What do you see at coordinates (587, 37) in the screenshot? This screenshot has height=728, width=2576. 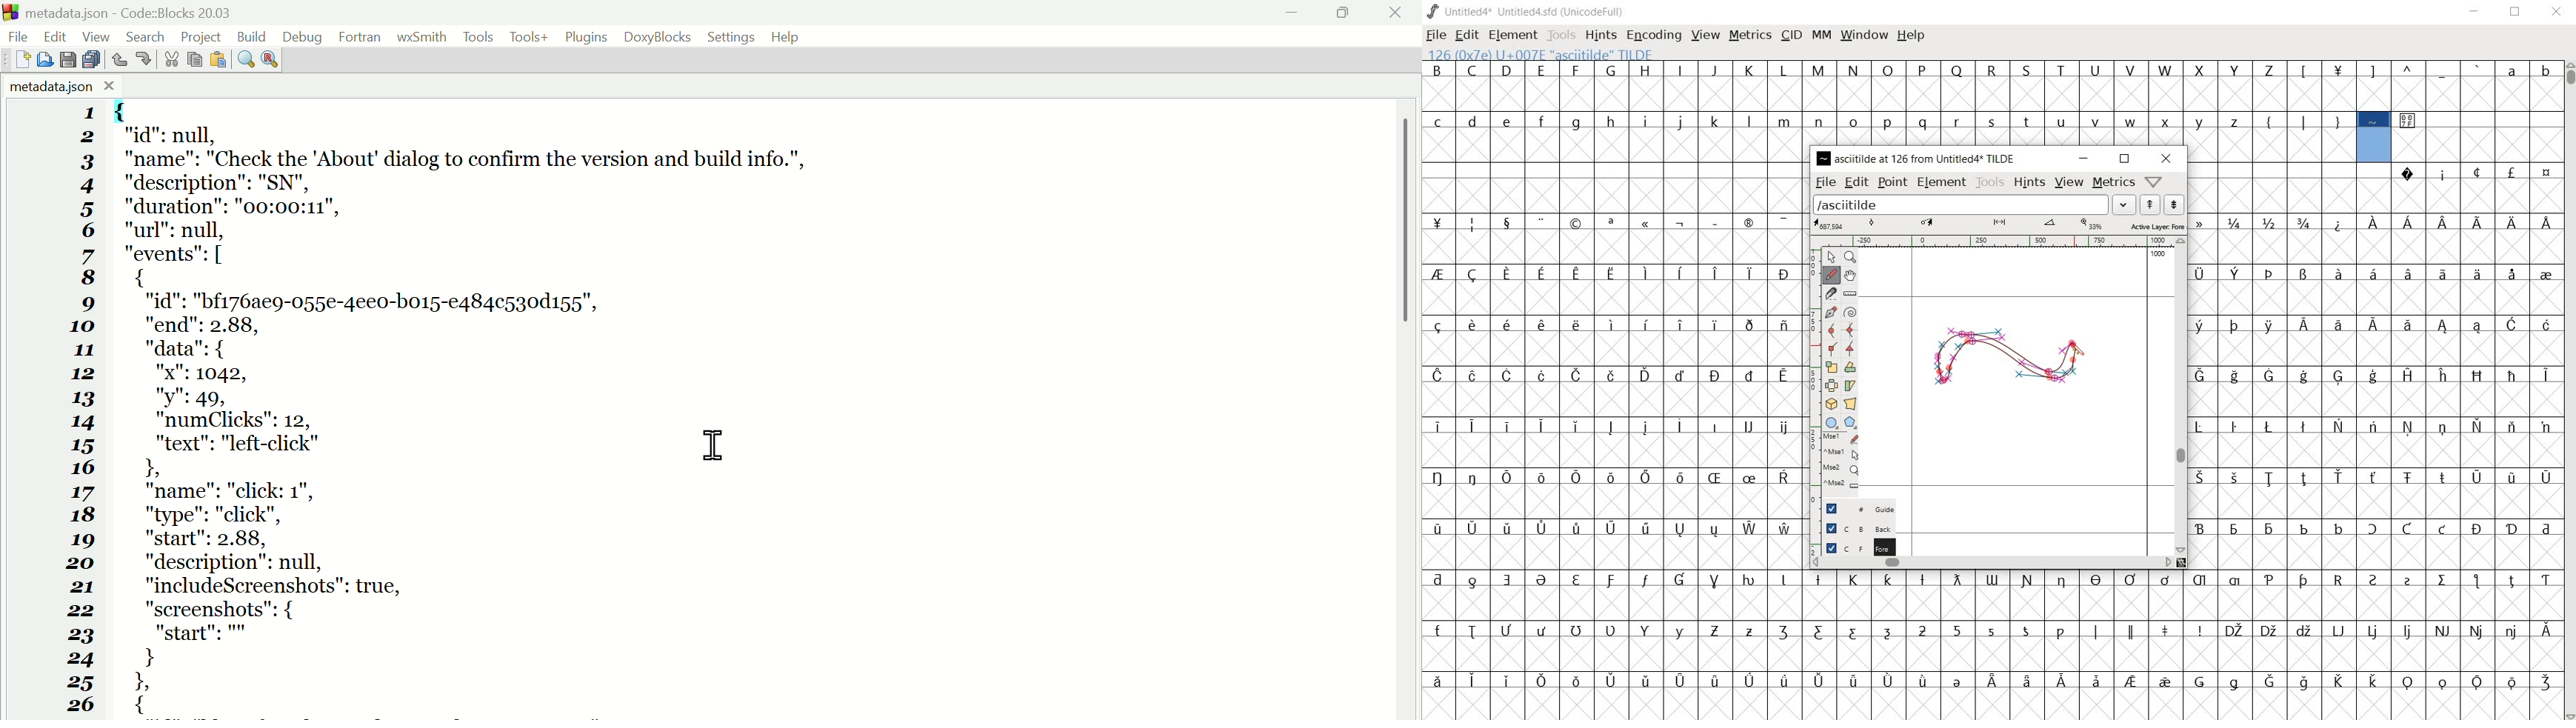 I see `Plugins` at bounding box center [587, 37].